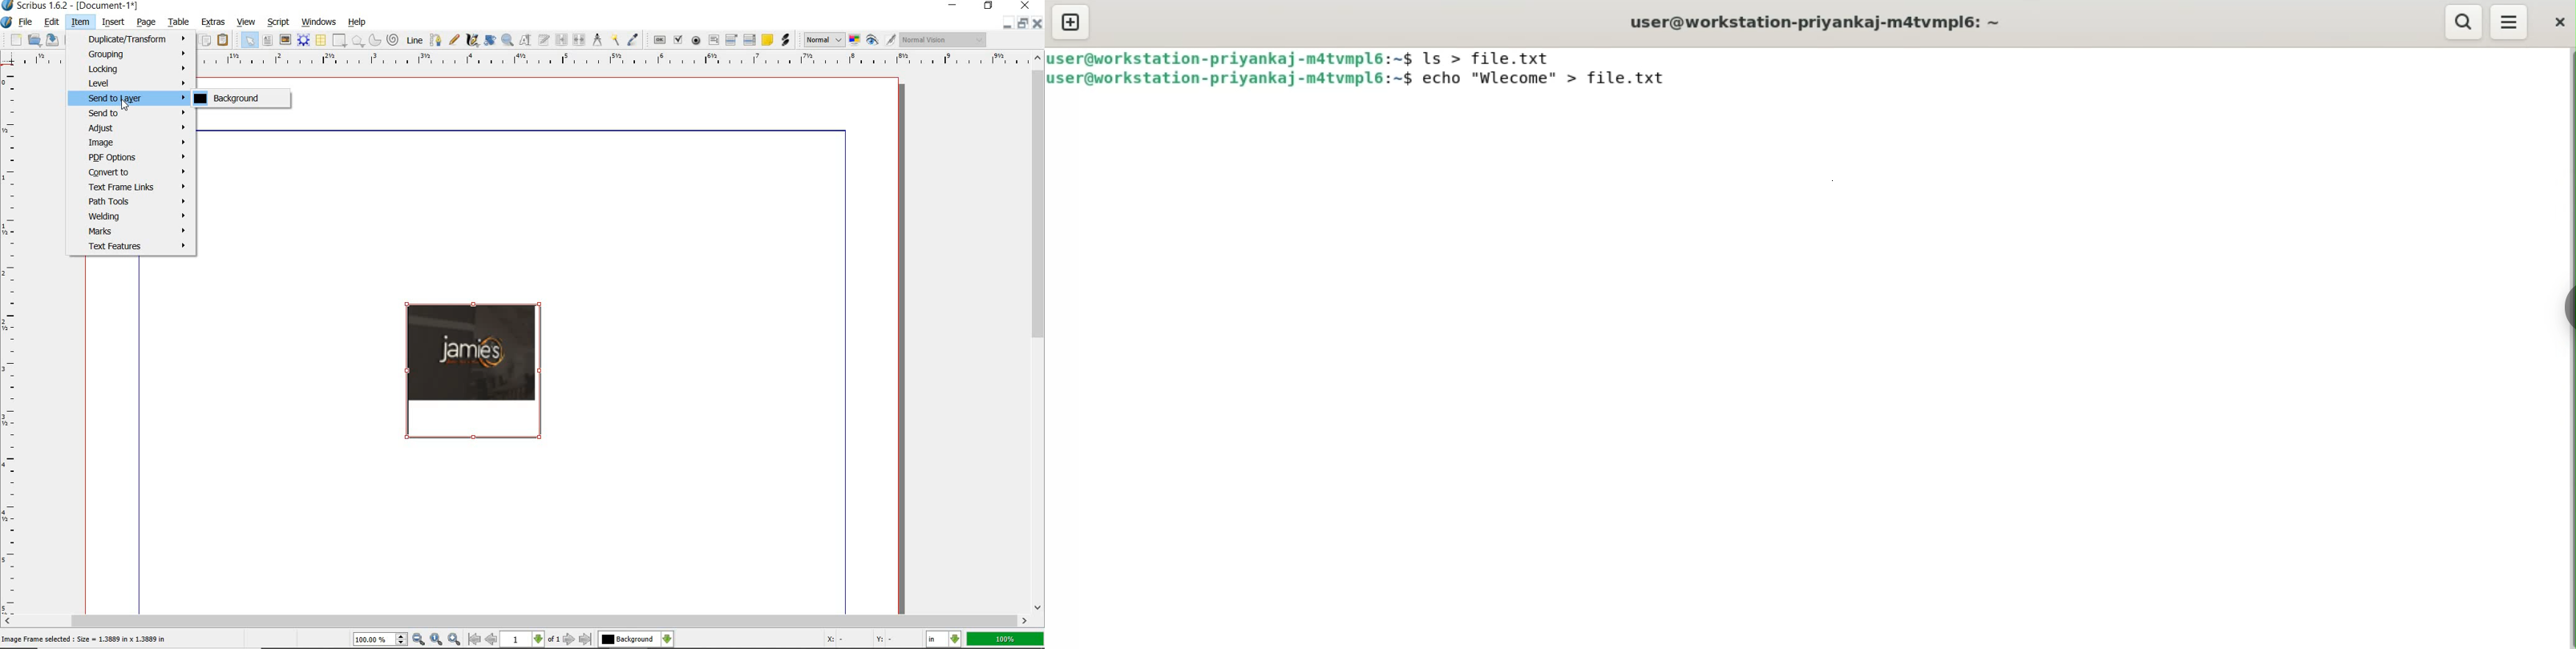 This screenshot has width=2576, height=672. Describe the element at coordinates (132, 232) in the screenshot. I see `Marks` at that location.